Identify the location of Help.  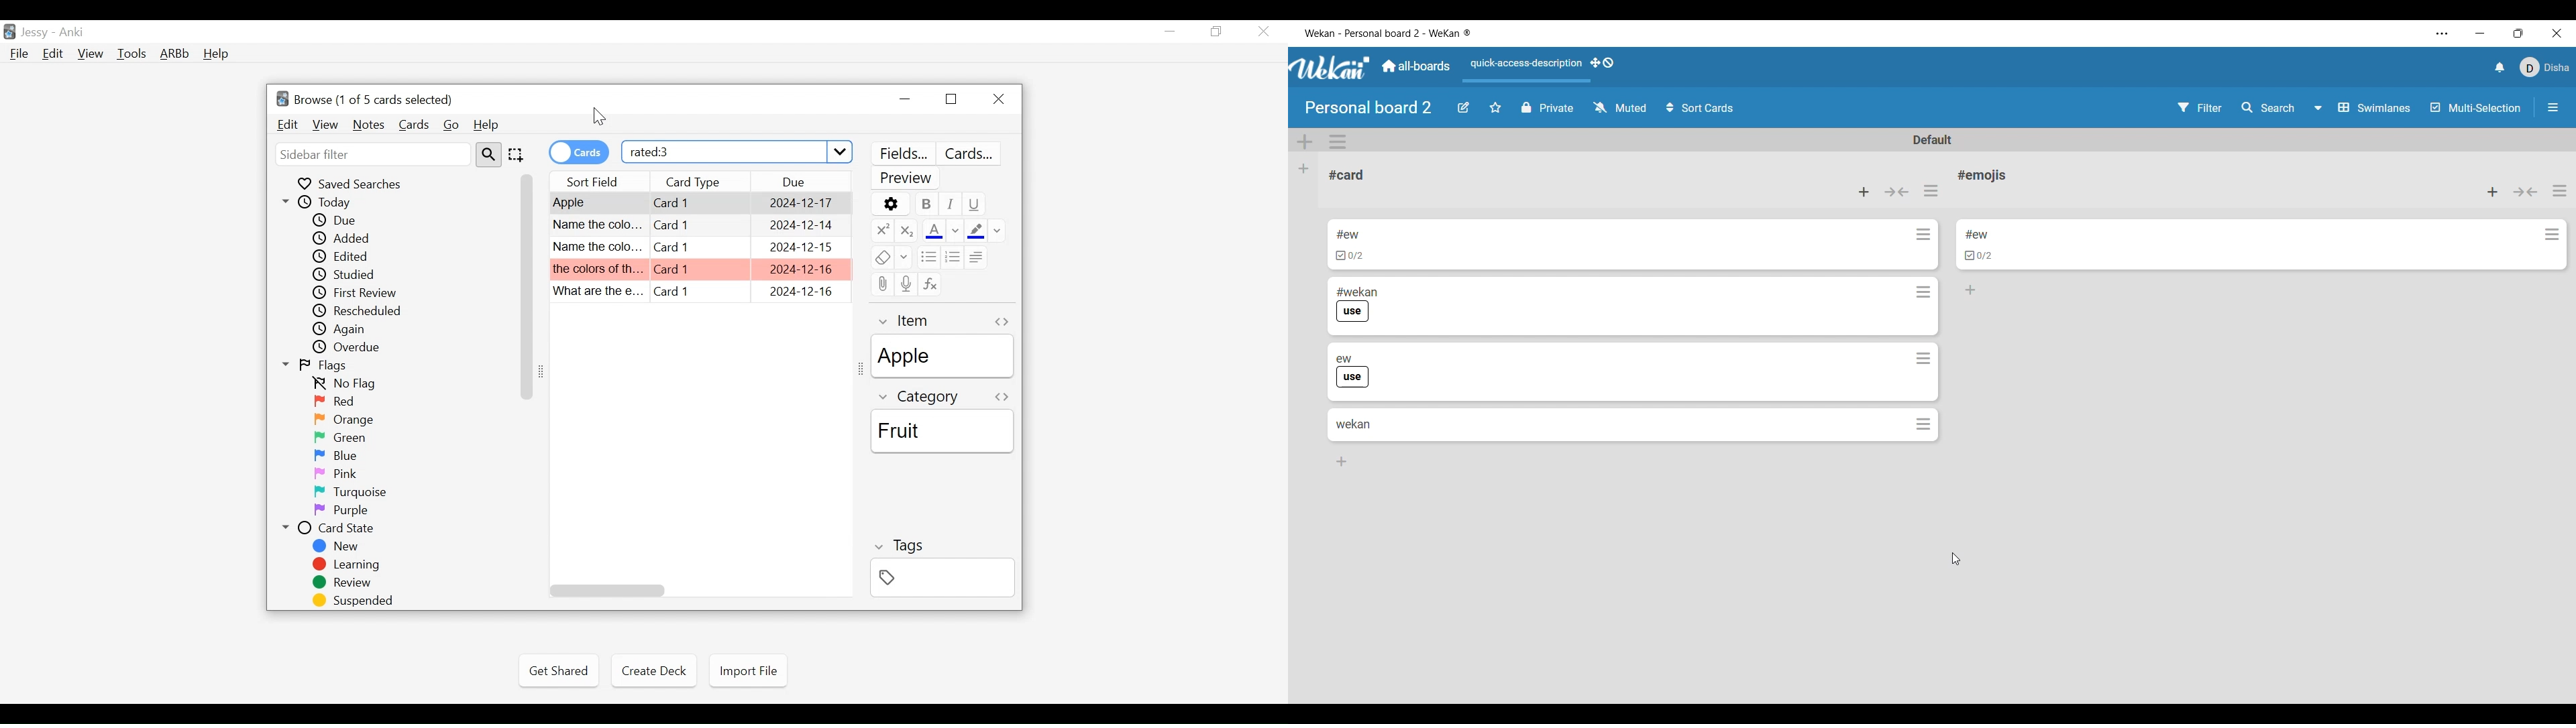
(217, 54).